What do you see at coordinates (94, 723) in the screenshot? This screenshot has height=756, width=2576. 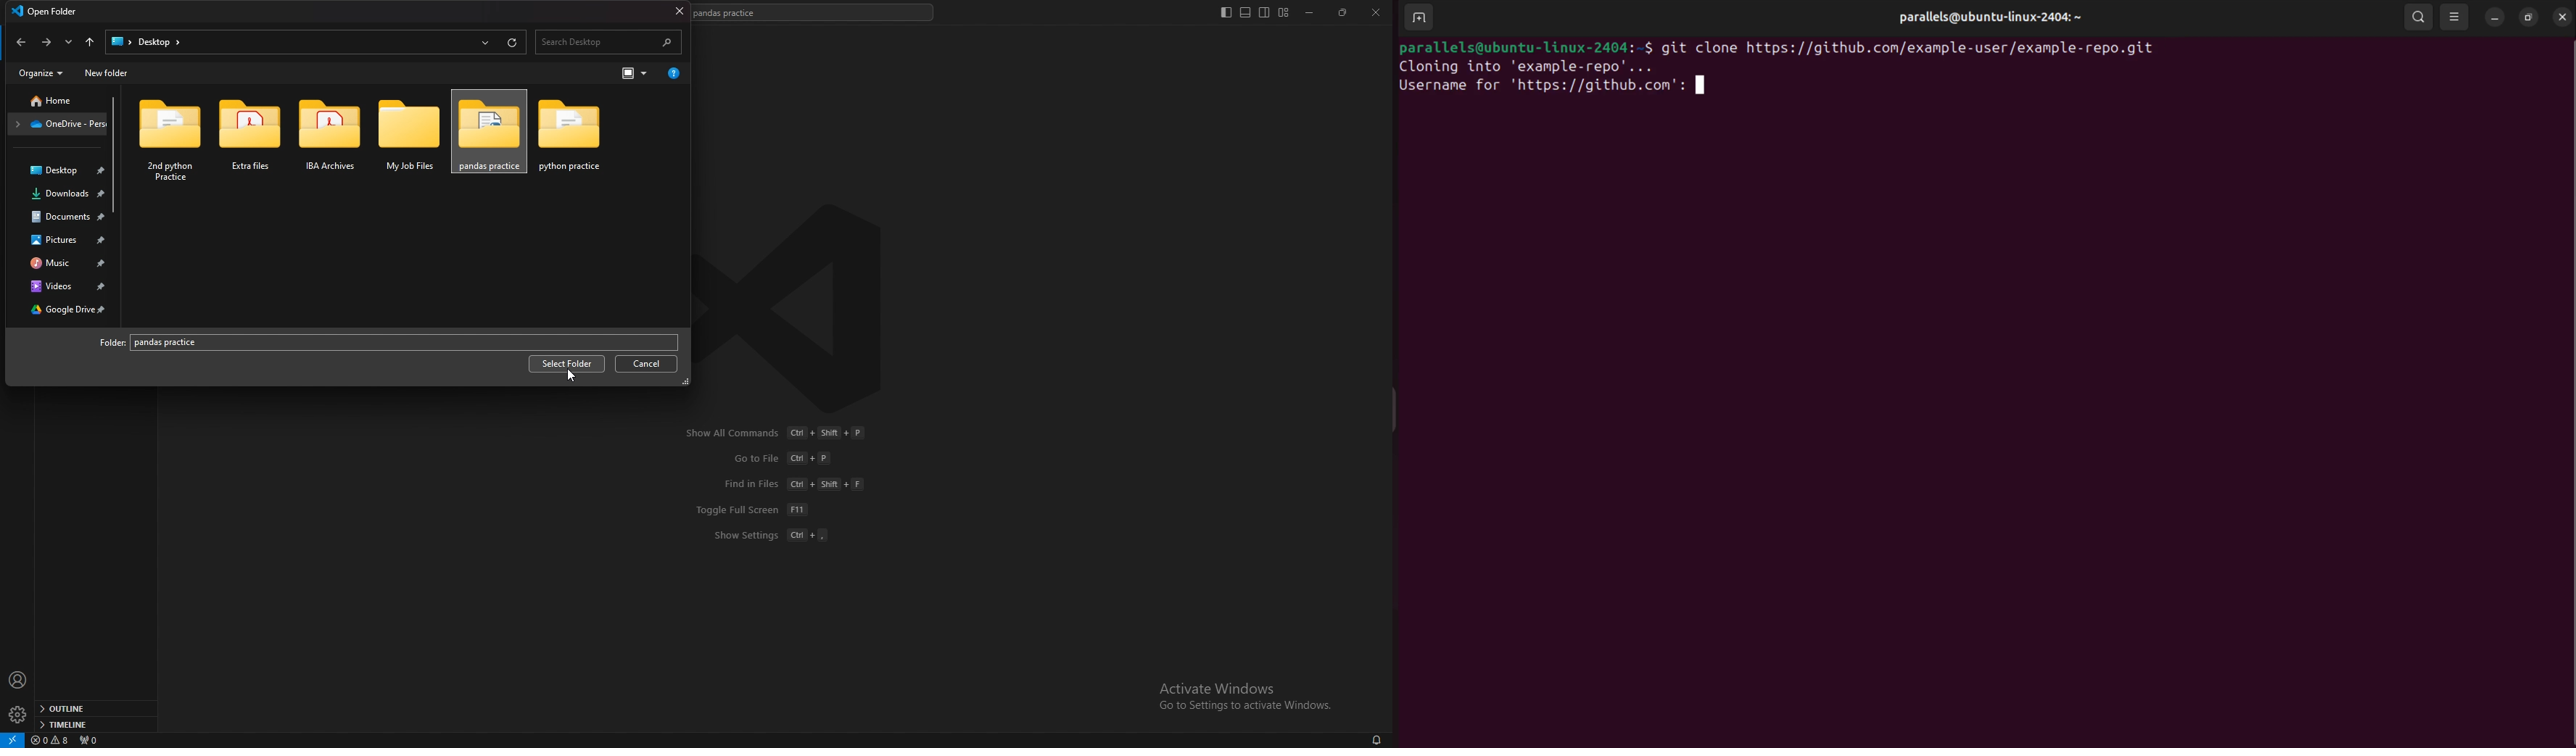 I see `timeline` at bounding box center [94, 723].